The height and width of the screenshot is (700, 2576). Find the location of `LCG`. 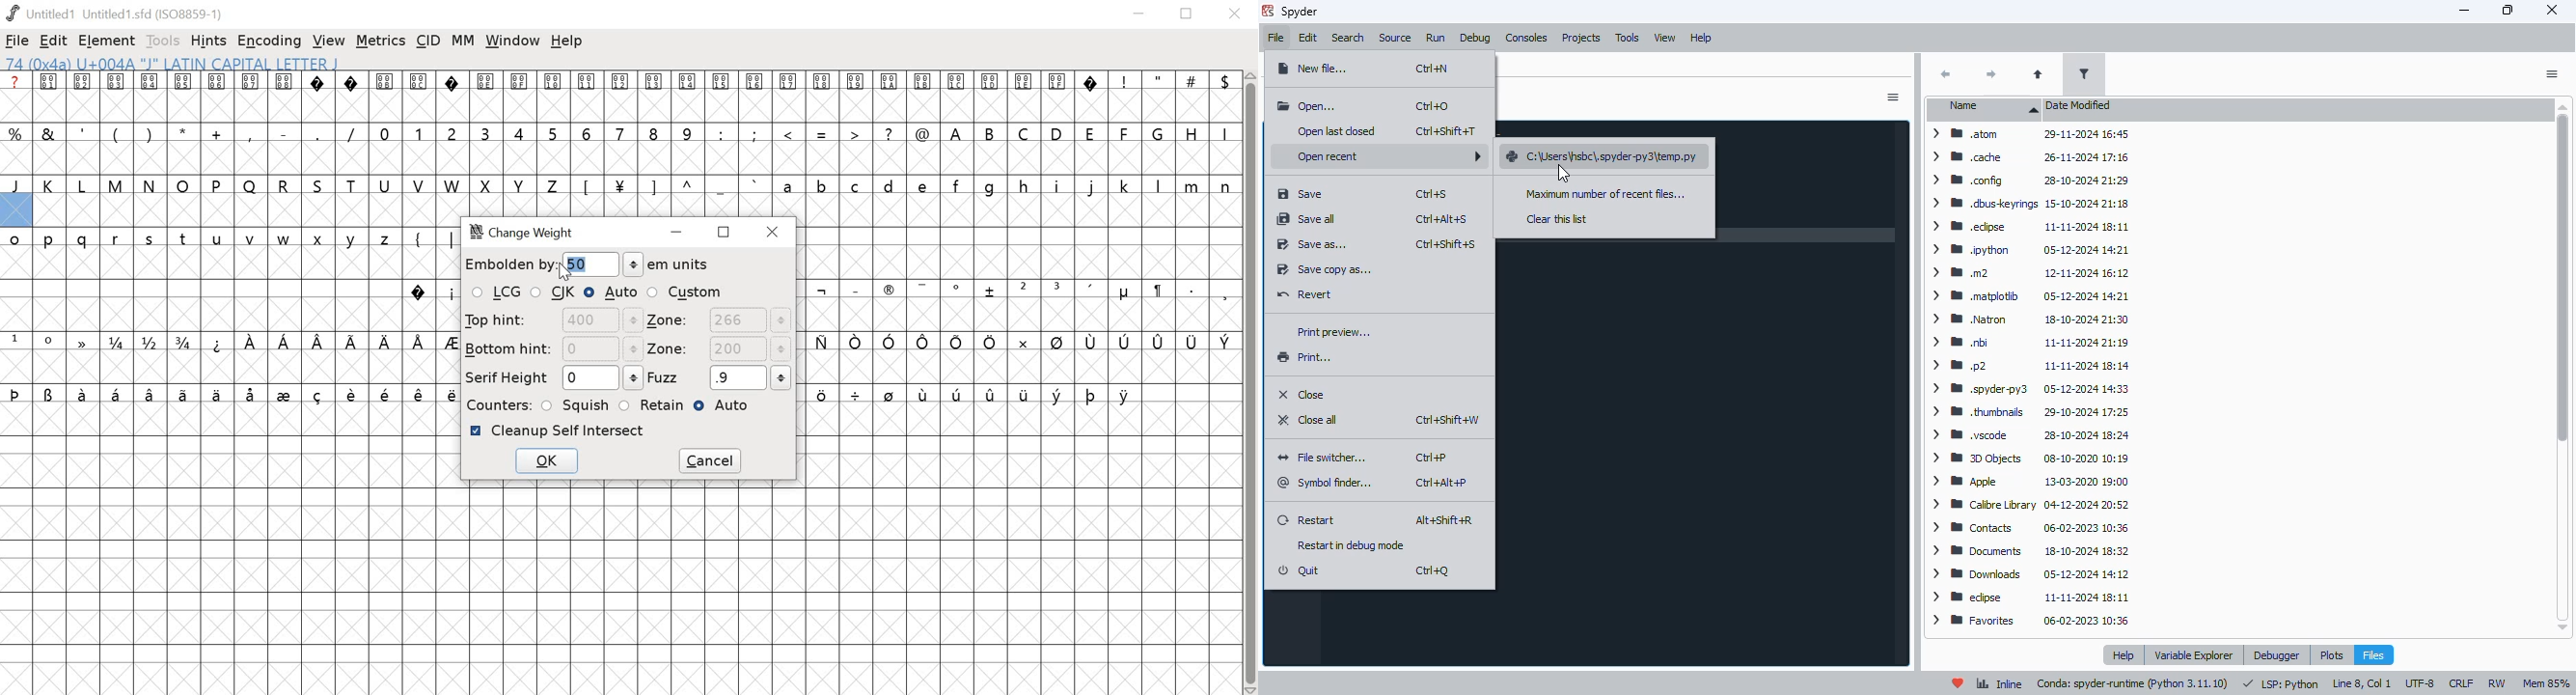

LCG is located at coordinates (496, 293).